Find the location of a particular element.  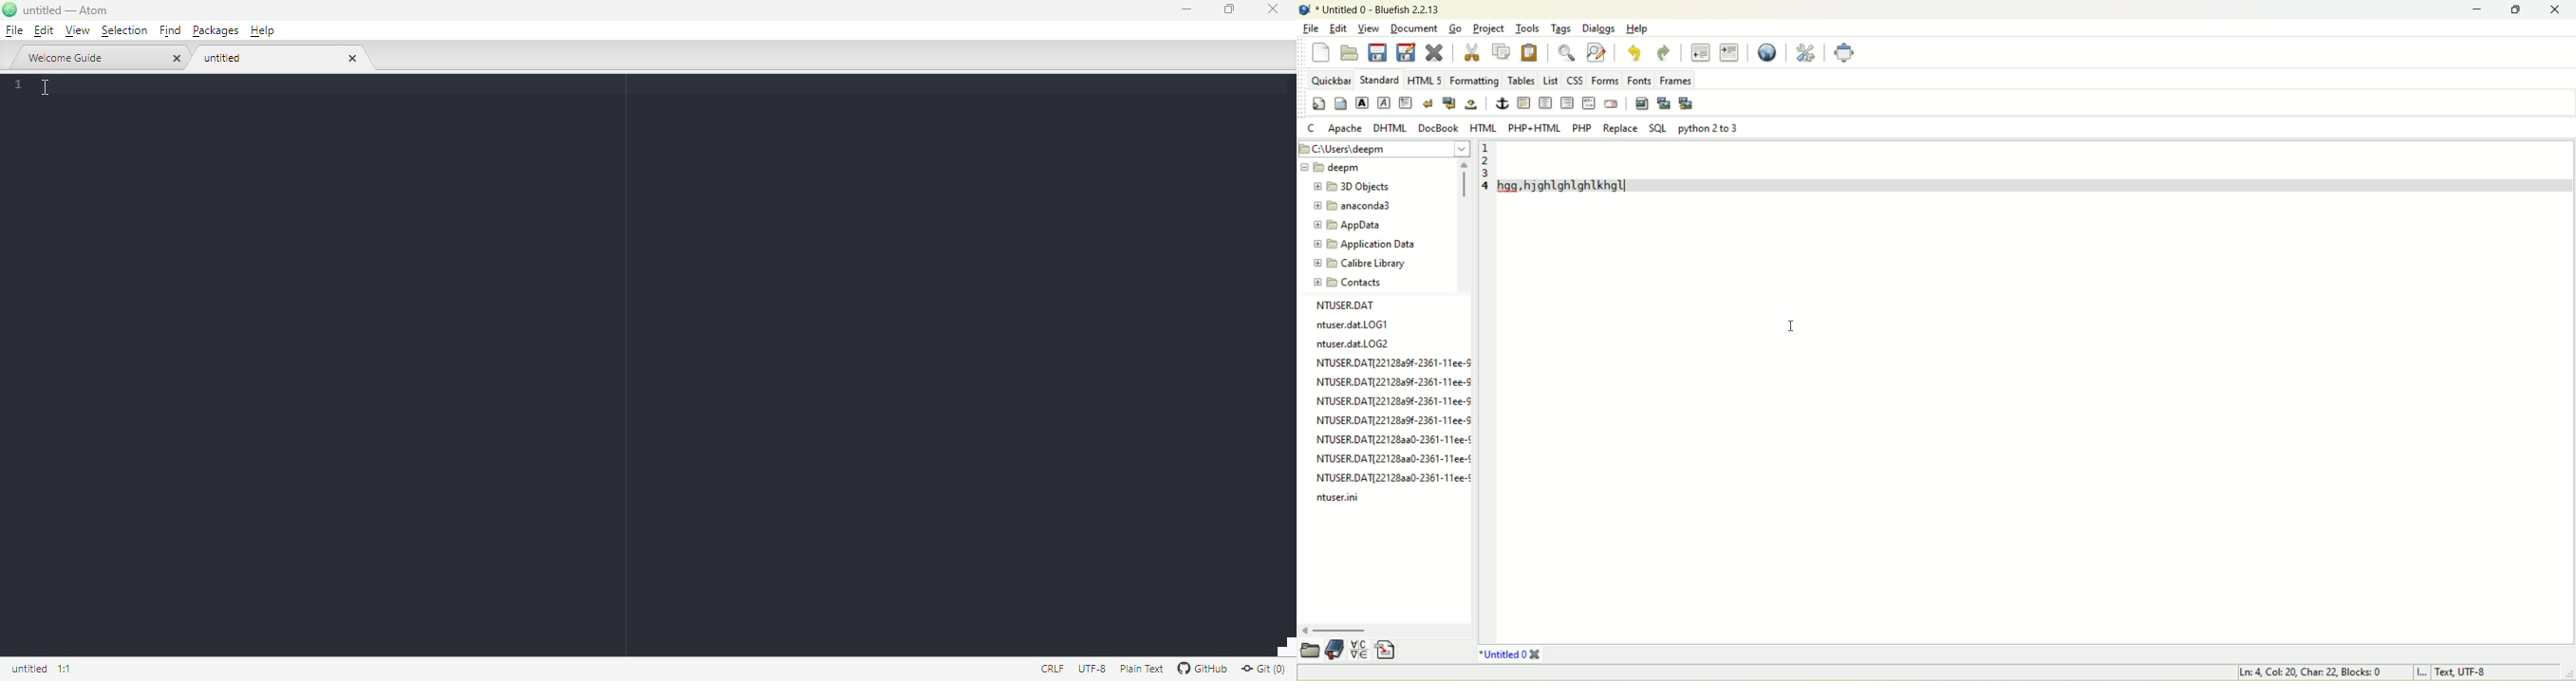

preferences is located at coordinates (1807, 52).